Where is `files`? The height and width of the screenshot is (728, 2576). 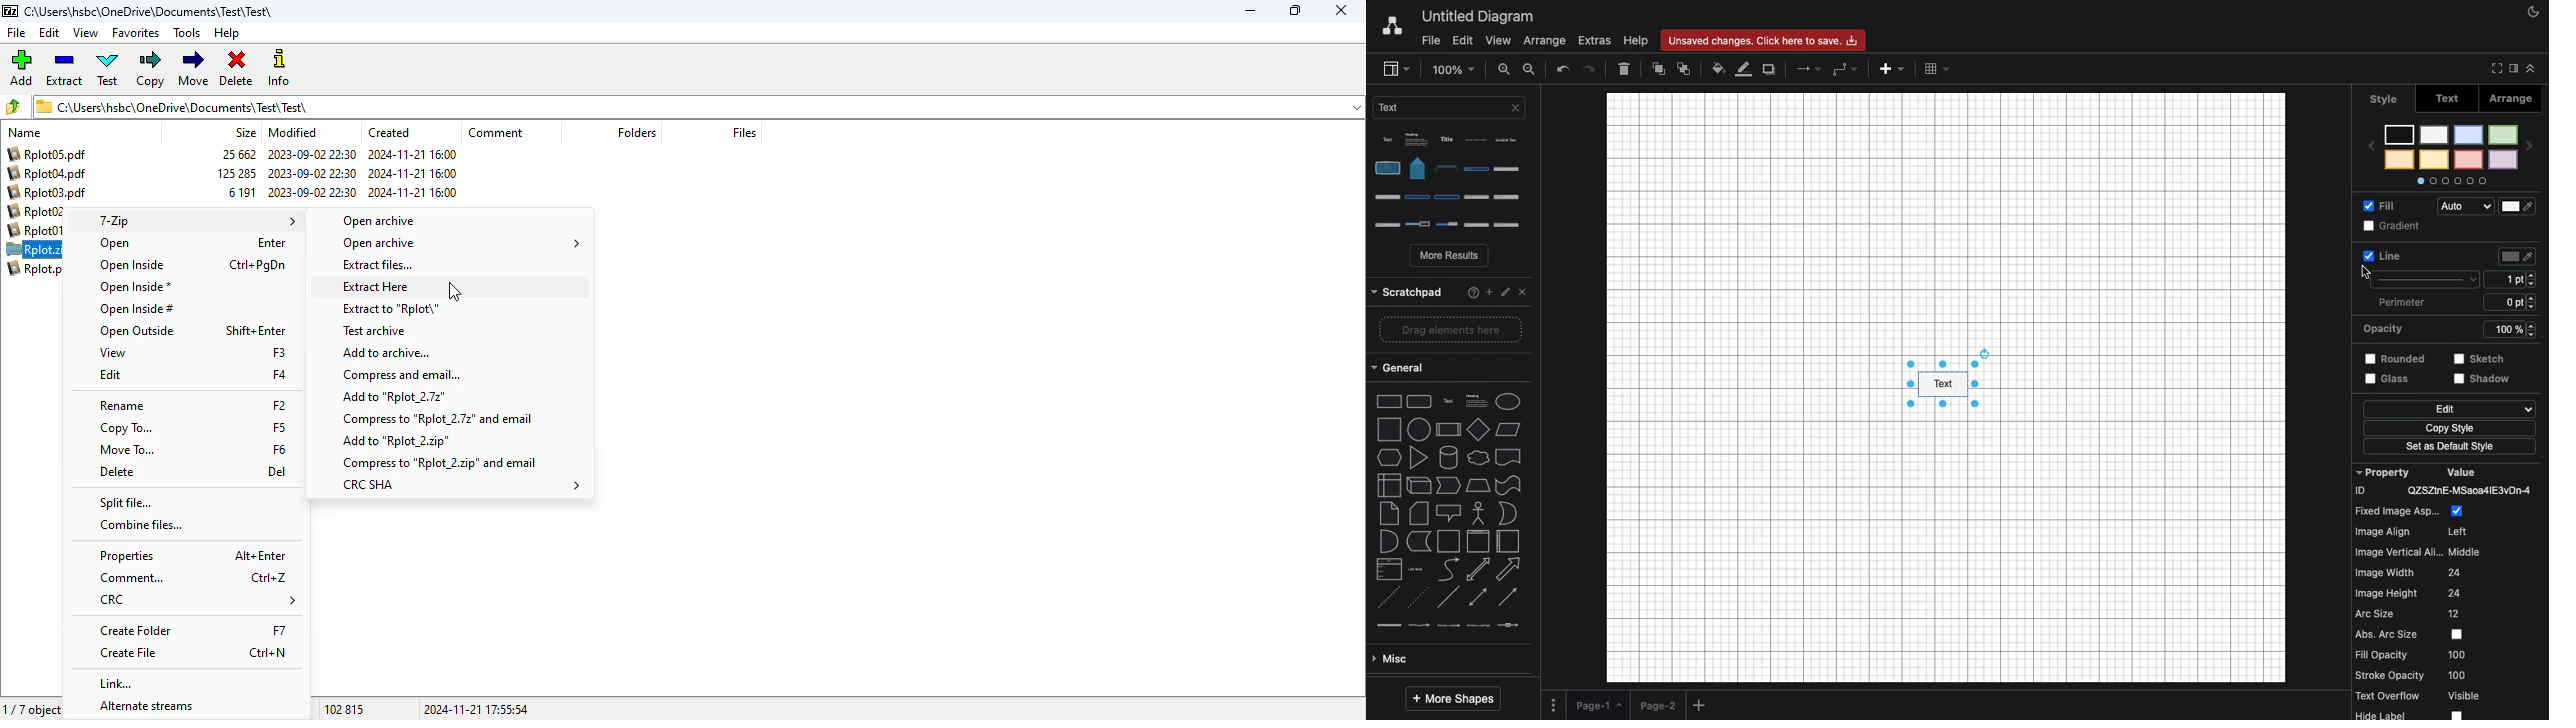
files is located at coordinates (744, 132).